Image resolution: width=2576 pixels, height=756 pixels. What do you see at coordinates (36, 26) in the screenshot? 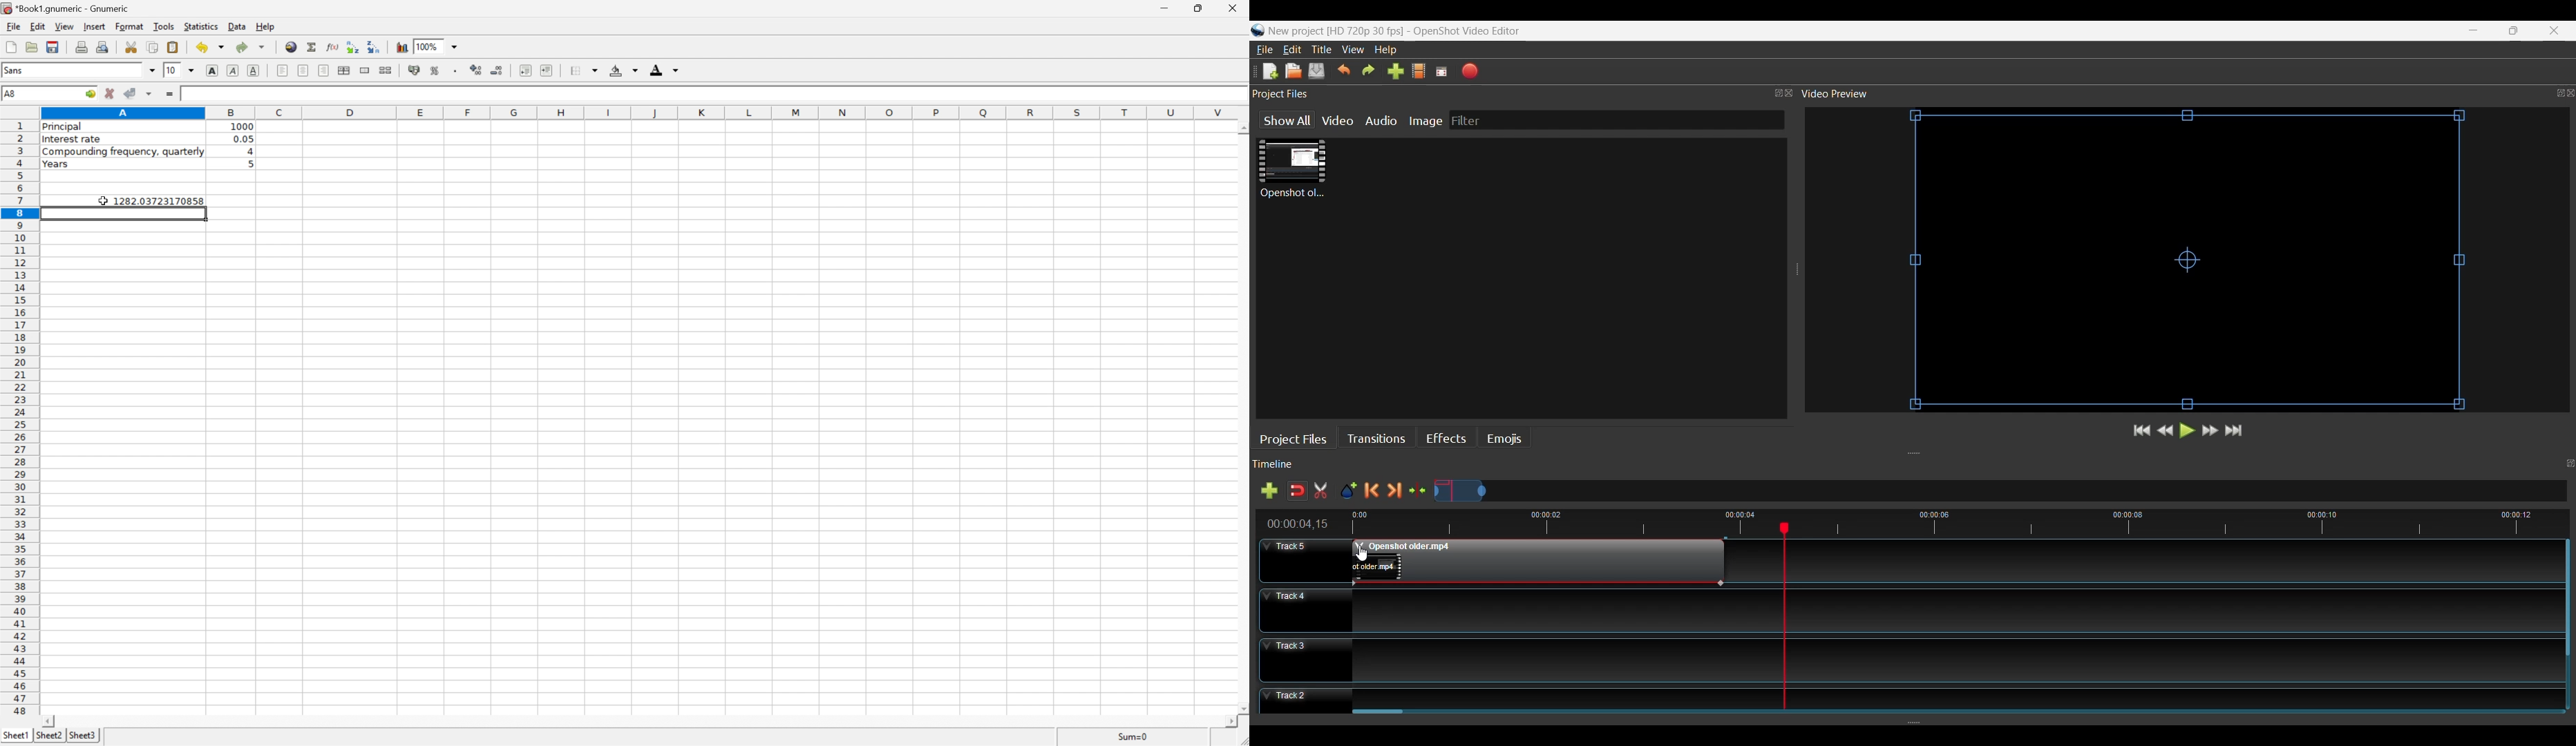
I see `edit` at bounding box center [36, 26].